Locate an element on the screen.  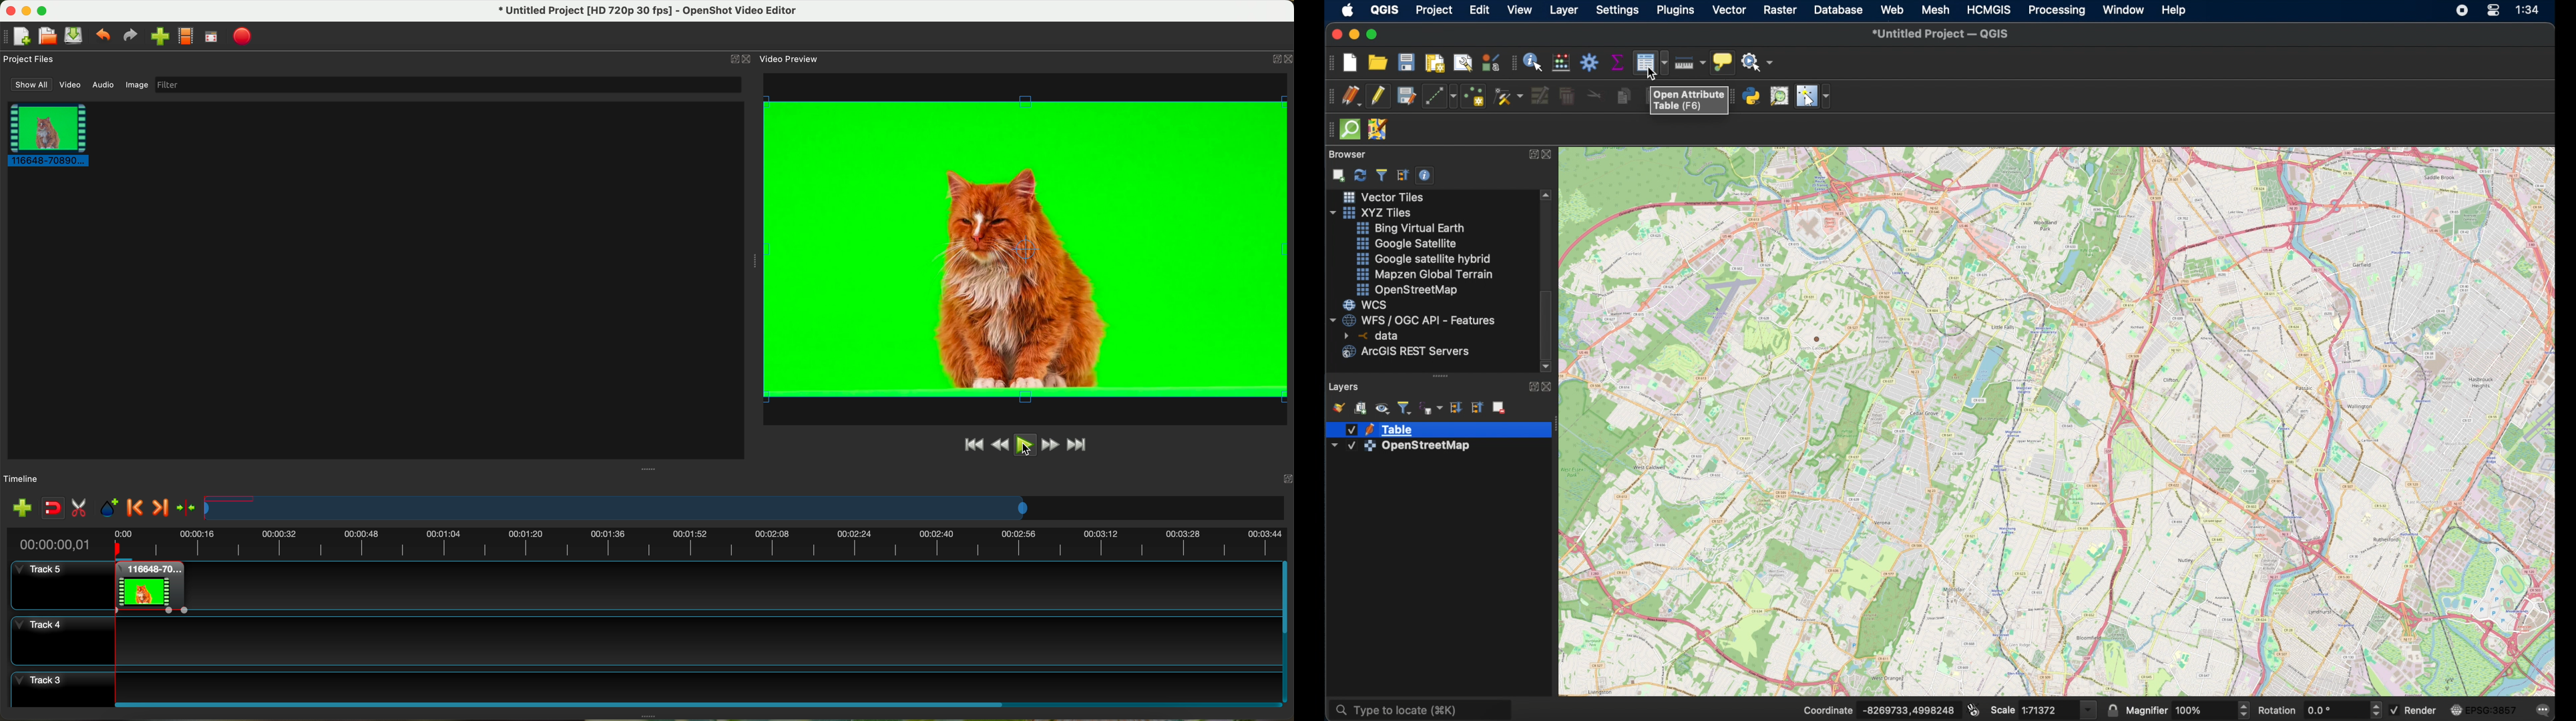
open field calculator is located at coordinates (1560, 61).